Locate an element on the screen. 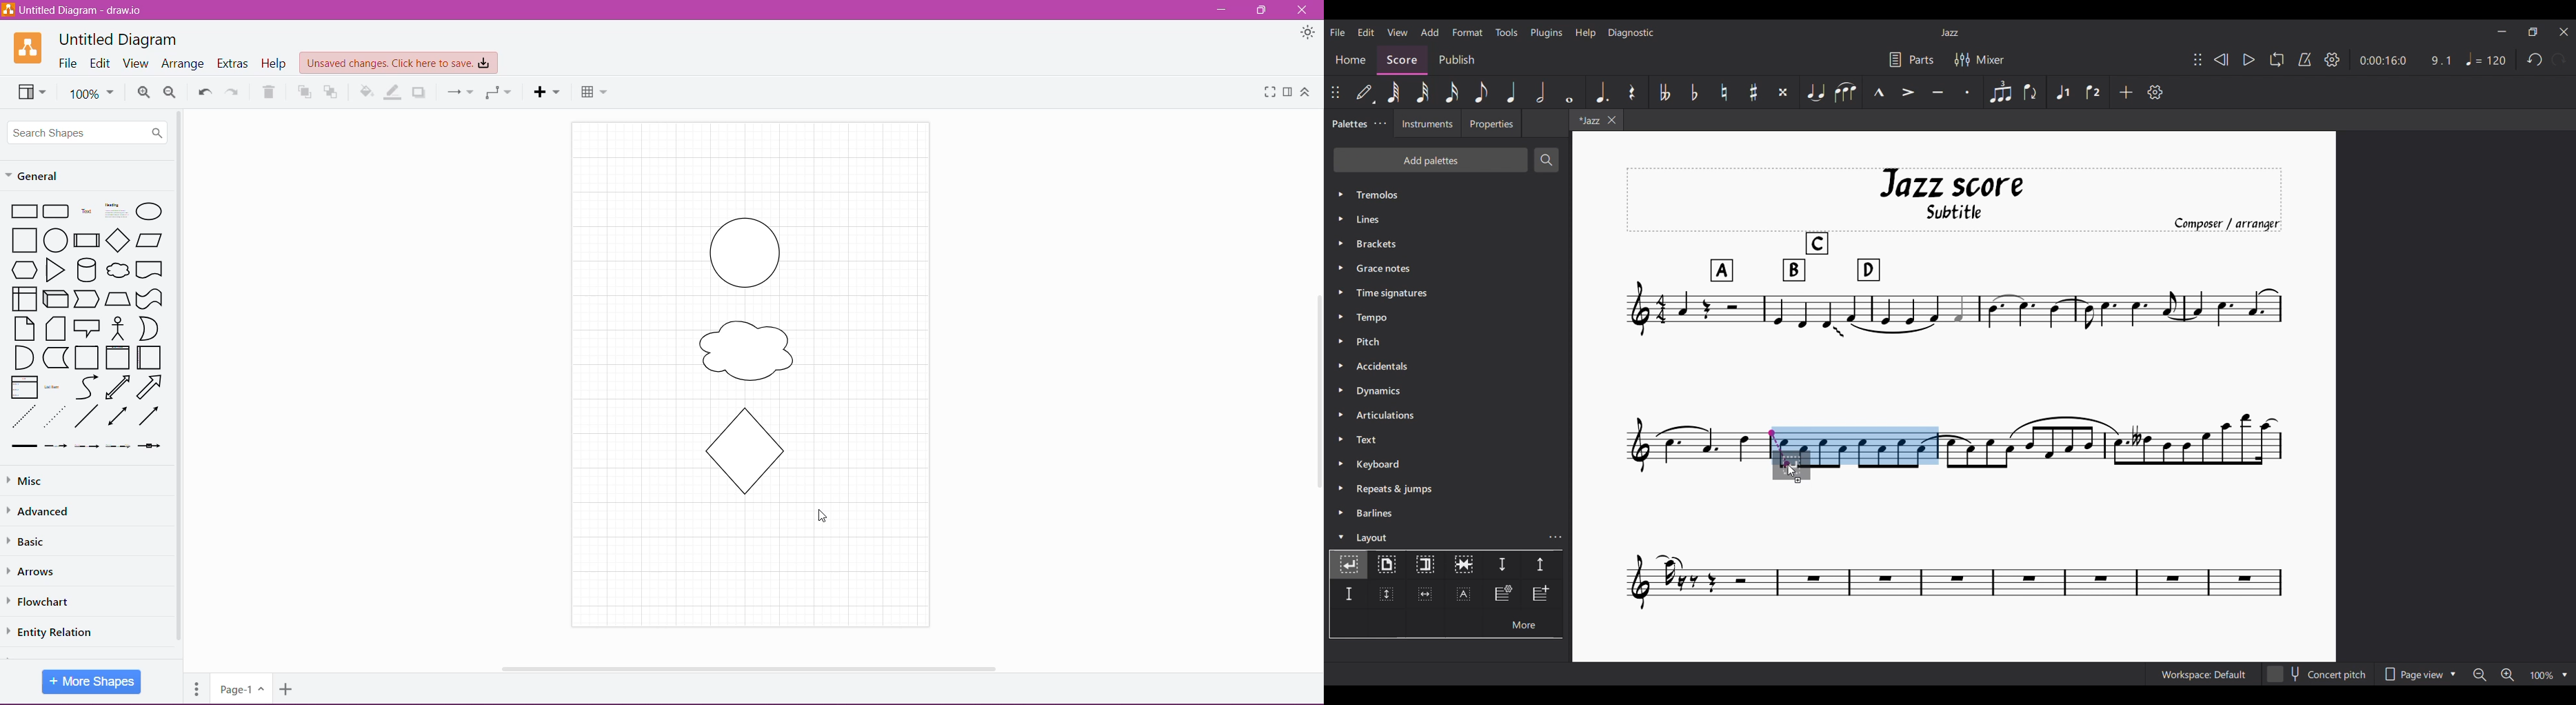  Format is located at coordinates (1287, 92).